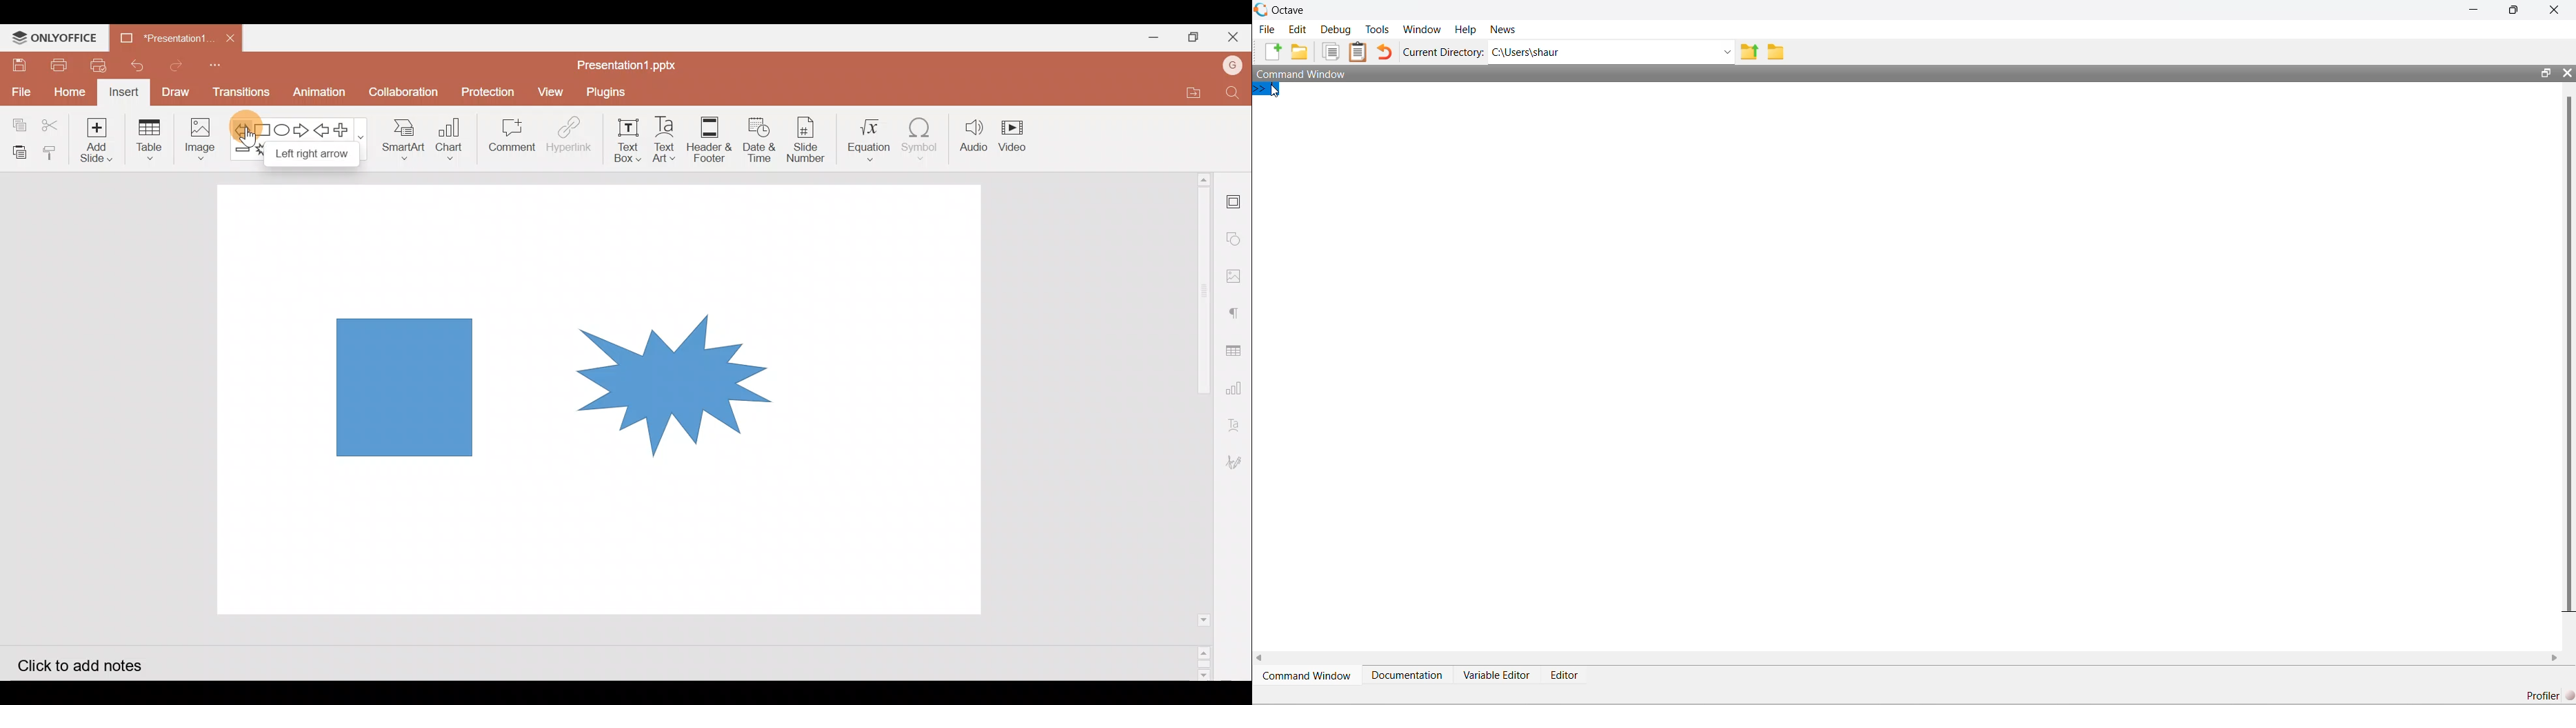 This screenshot has height=728, width=2576. Describe the element at coordinates (403, 386) in the screenshot. I see `Rectangle shape` at that location.